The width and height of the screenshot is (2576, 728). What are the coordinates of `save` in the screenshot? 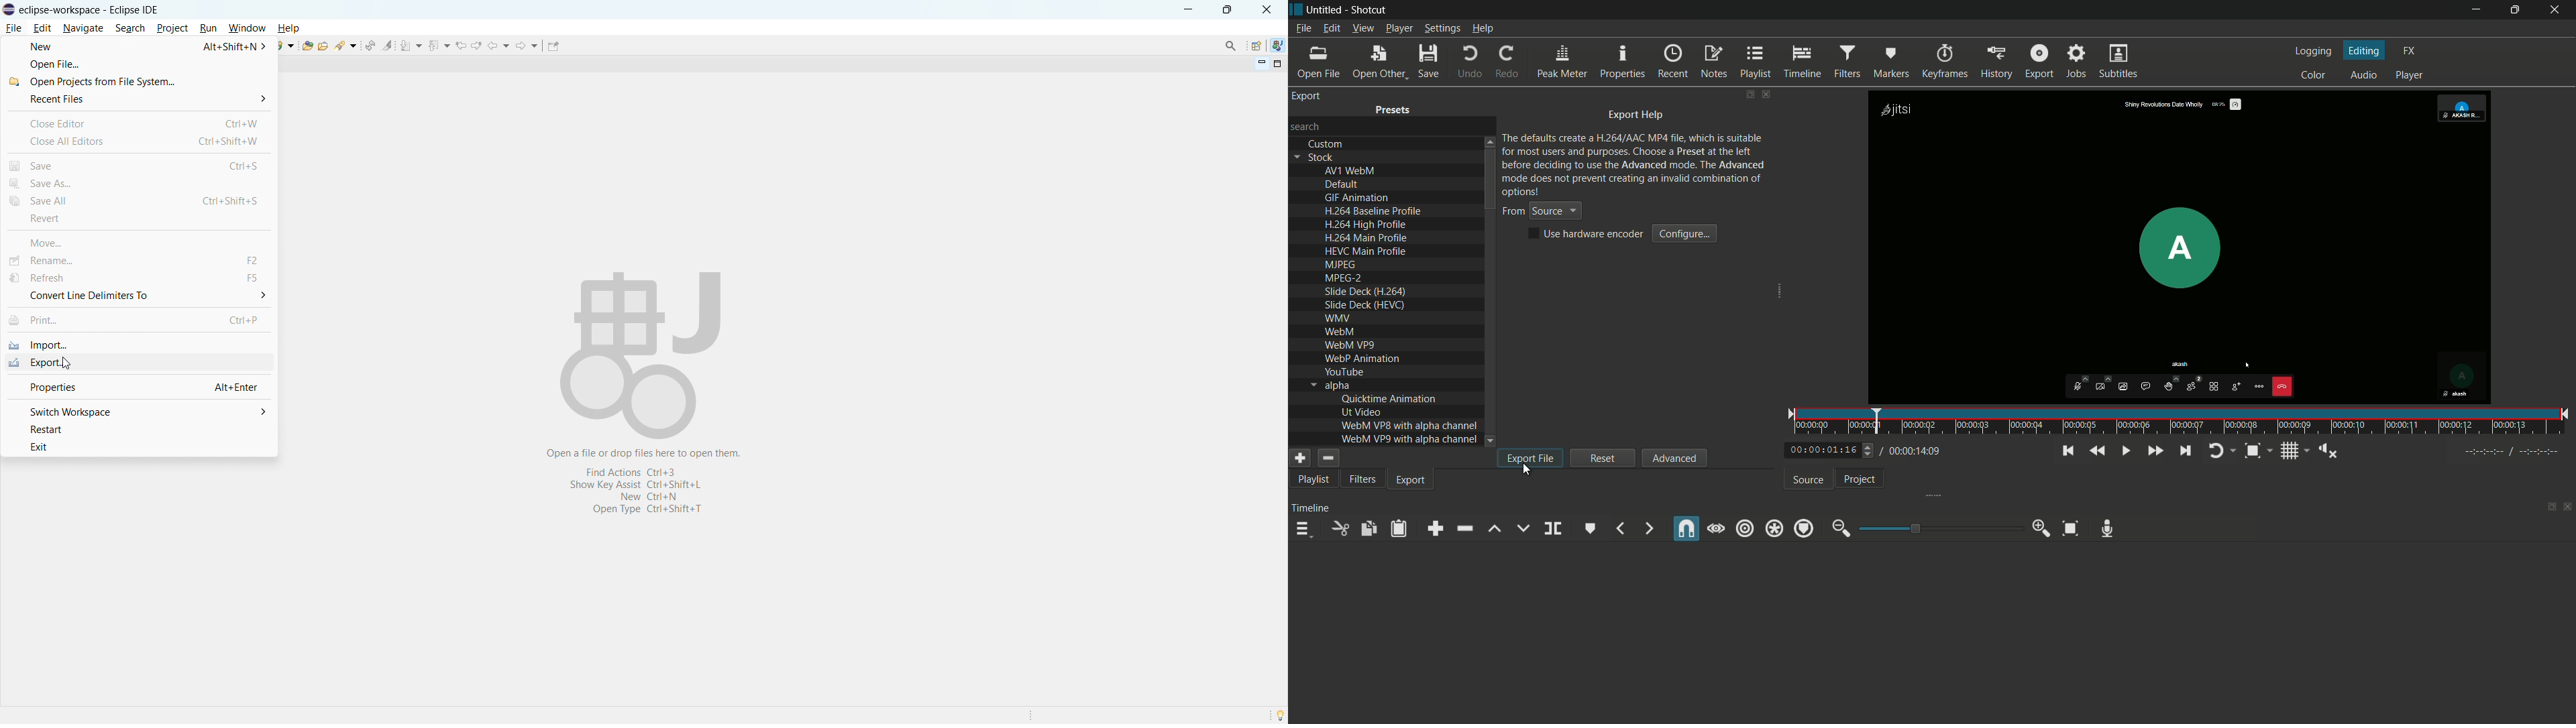 It's located at (1428, 62).